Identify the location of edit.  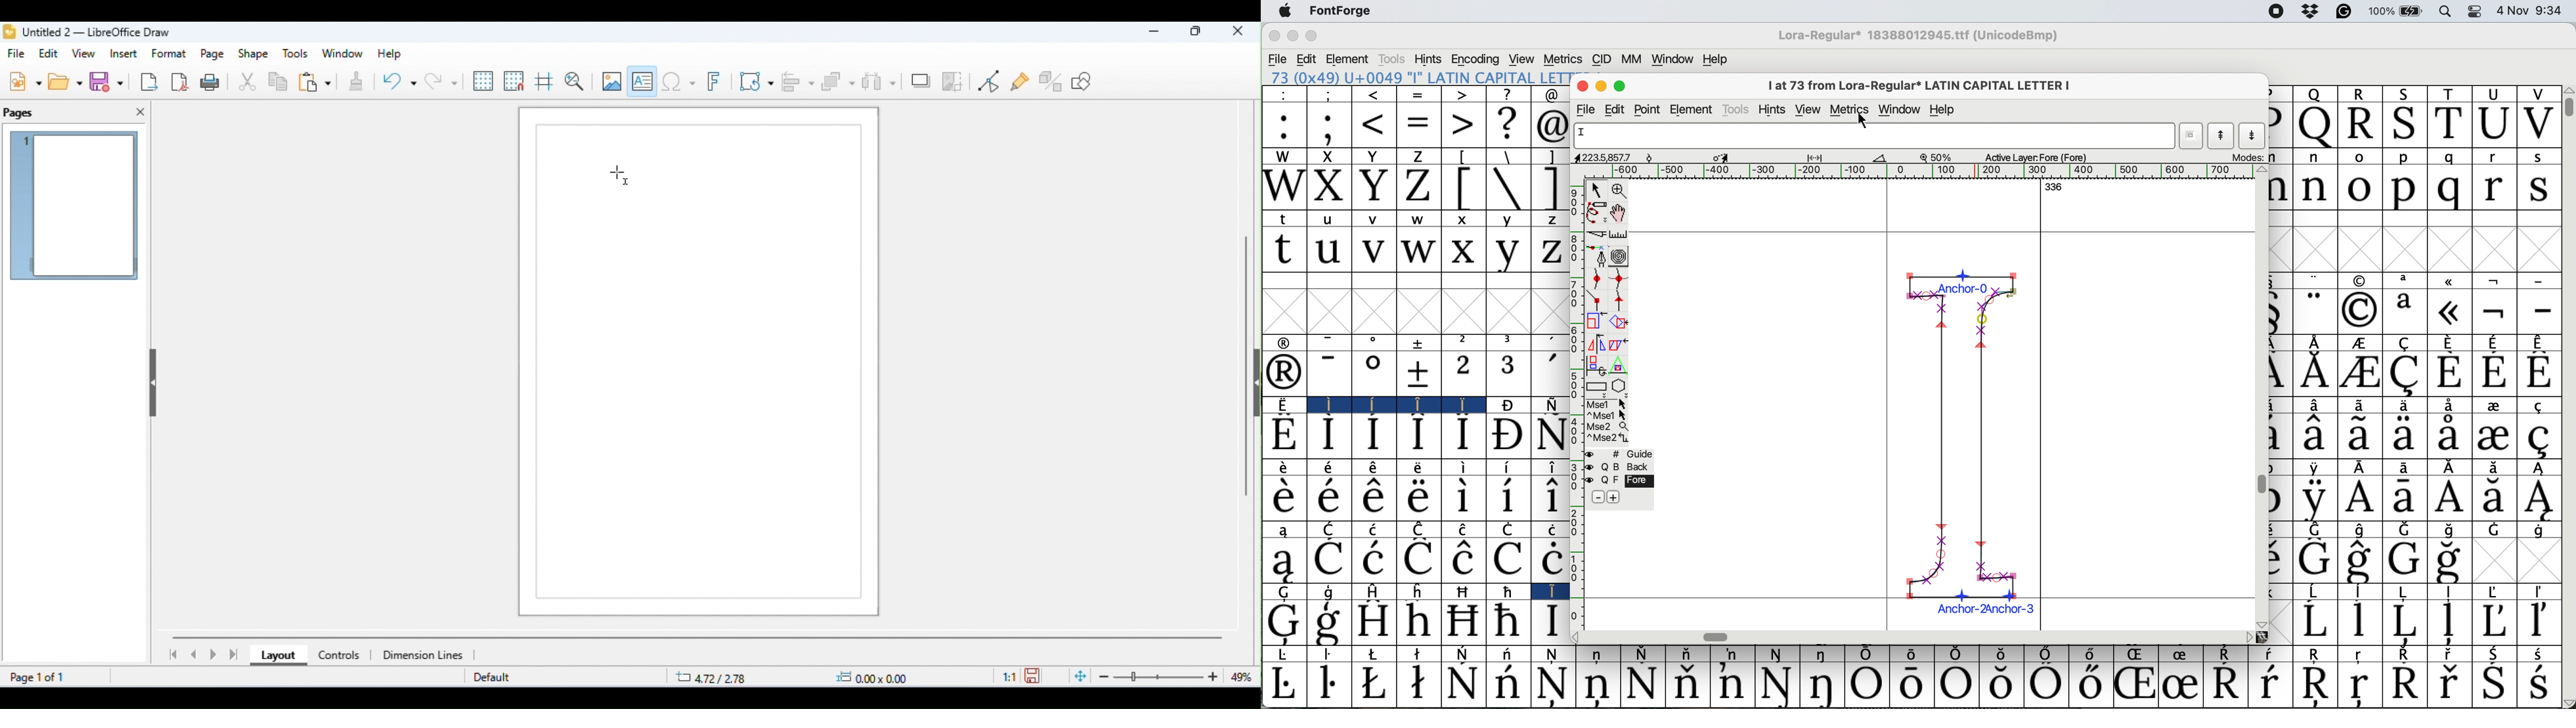
(1617, 109).